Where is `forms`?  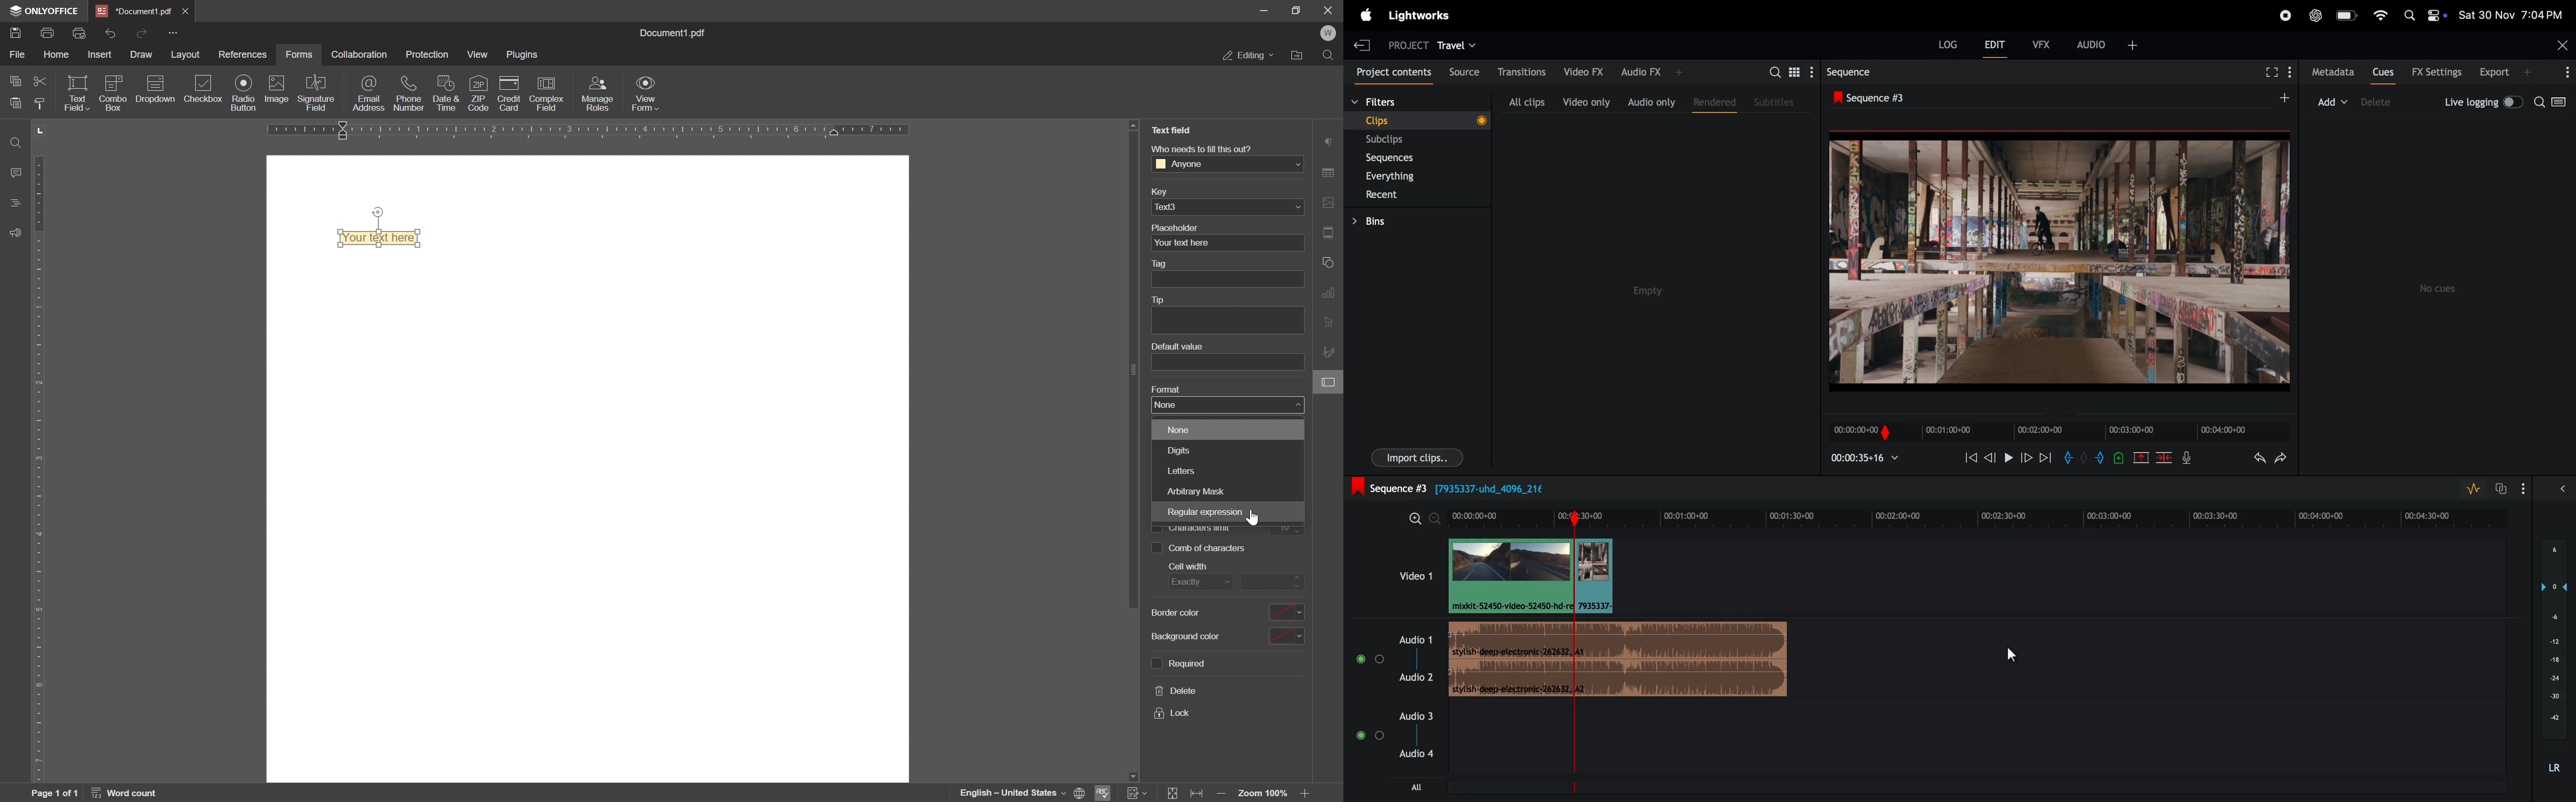 forms is located at coordinates (299, 54).